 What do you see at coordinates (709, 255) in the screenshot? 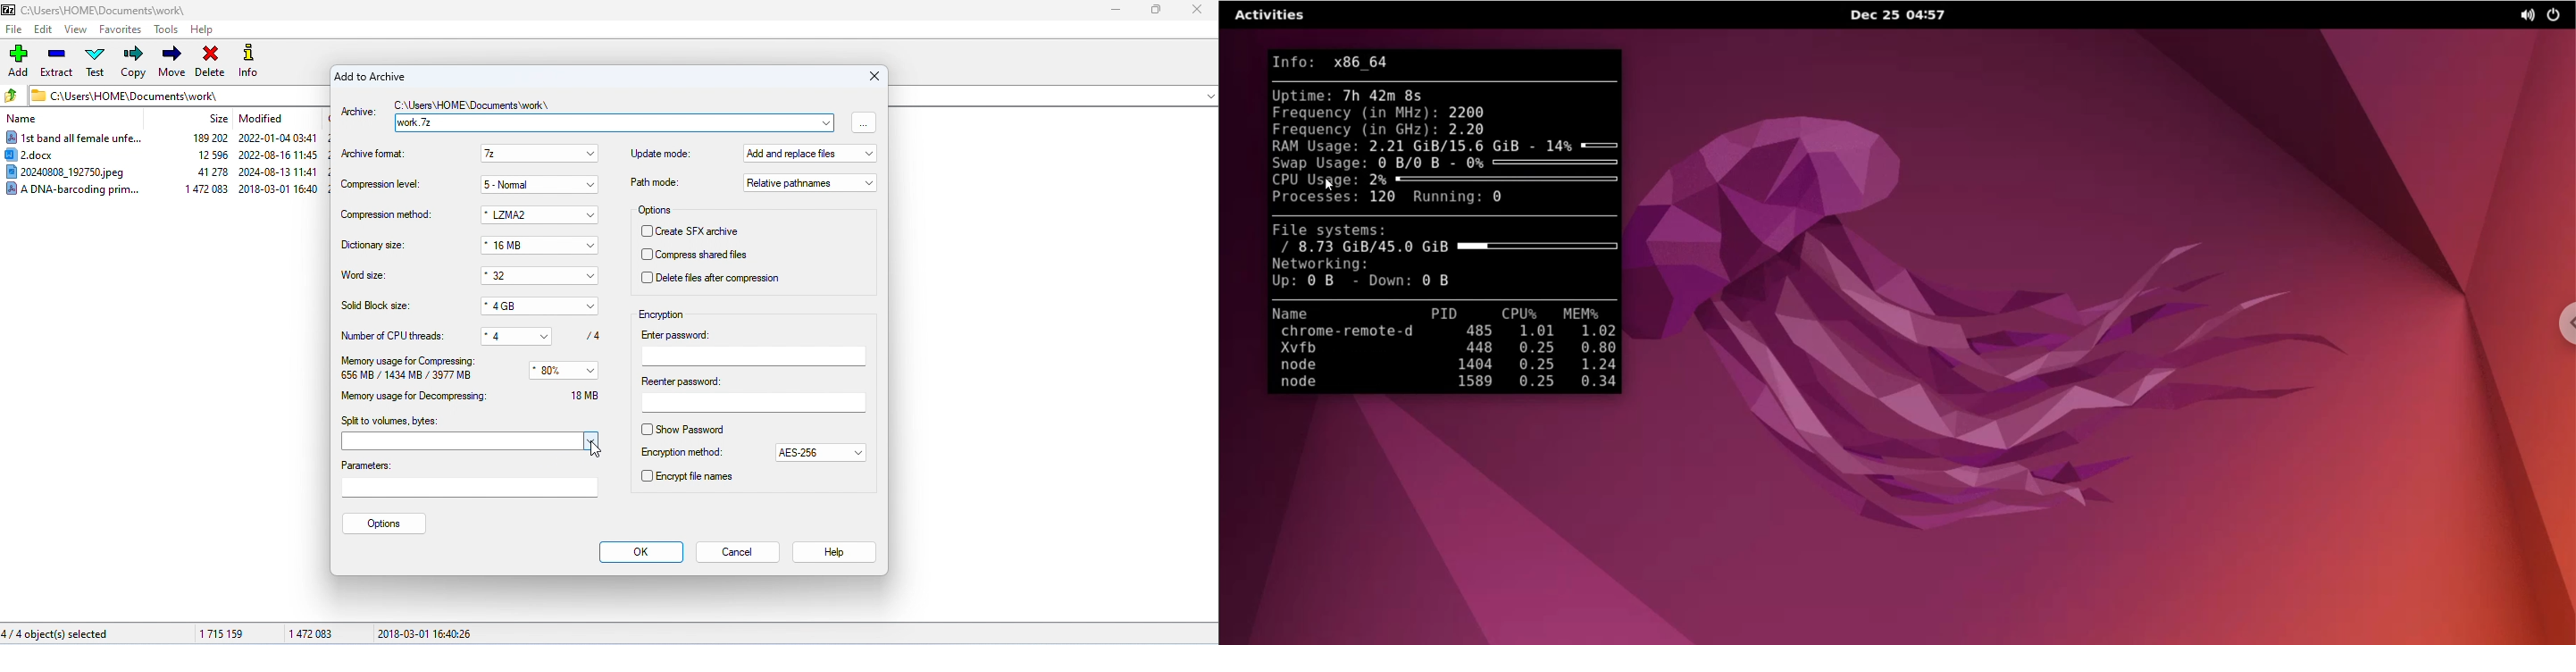
I see `compress shared file` at bounding box center [709, 255].